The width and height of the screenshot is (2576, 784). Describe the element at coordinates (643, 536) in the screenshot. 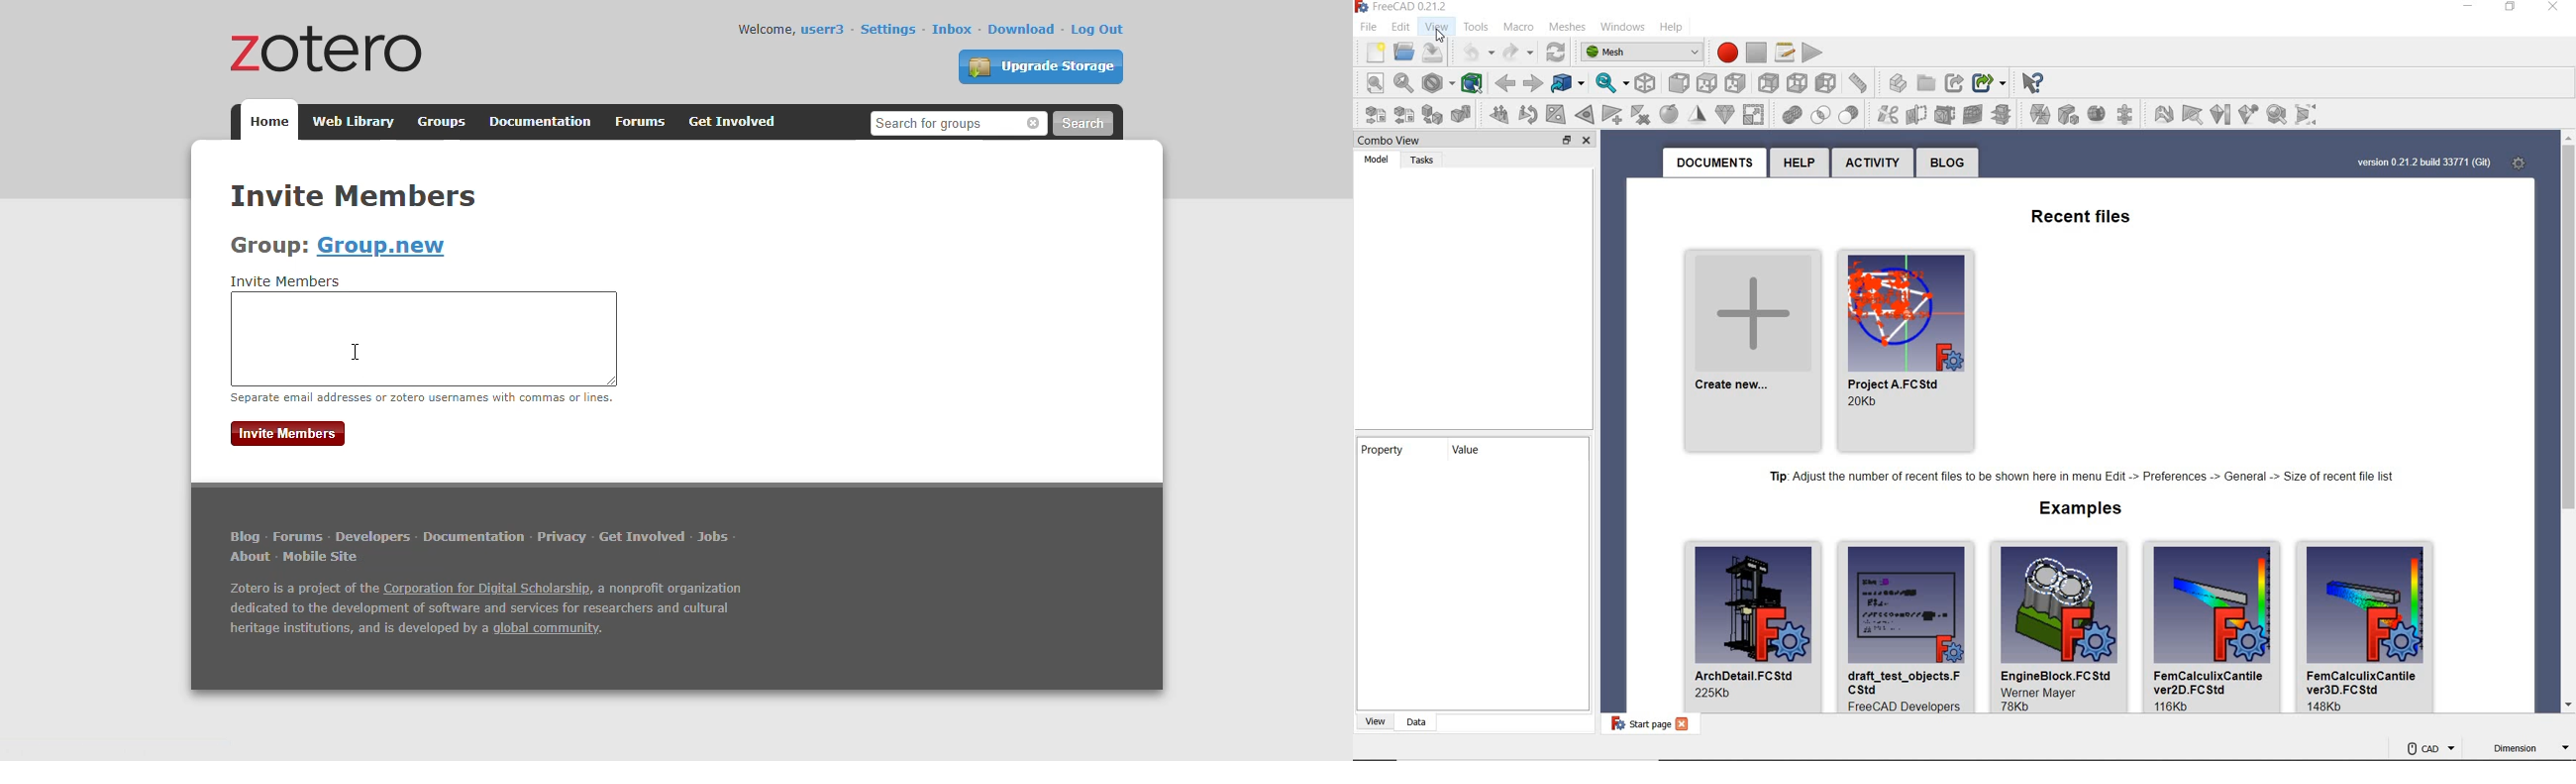

I see `get involved` at that location.